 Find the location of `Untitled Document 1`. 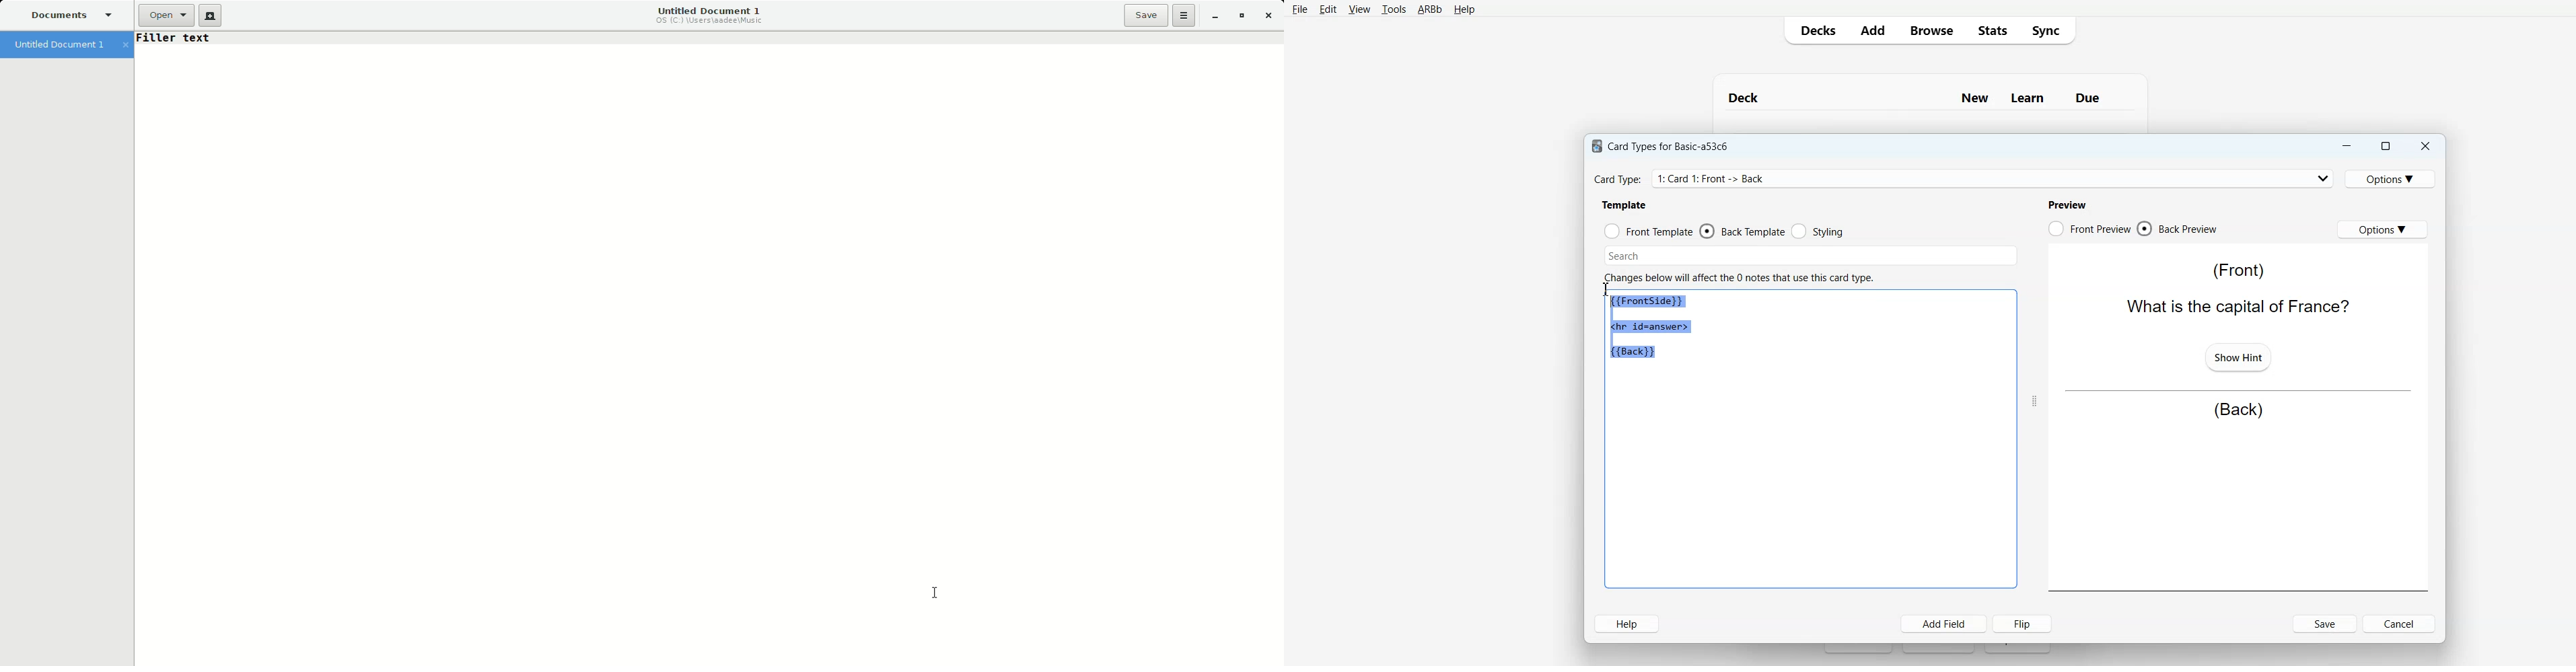

Untitled Document 1 is located at coordinates (70, 46).